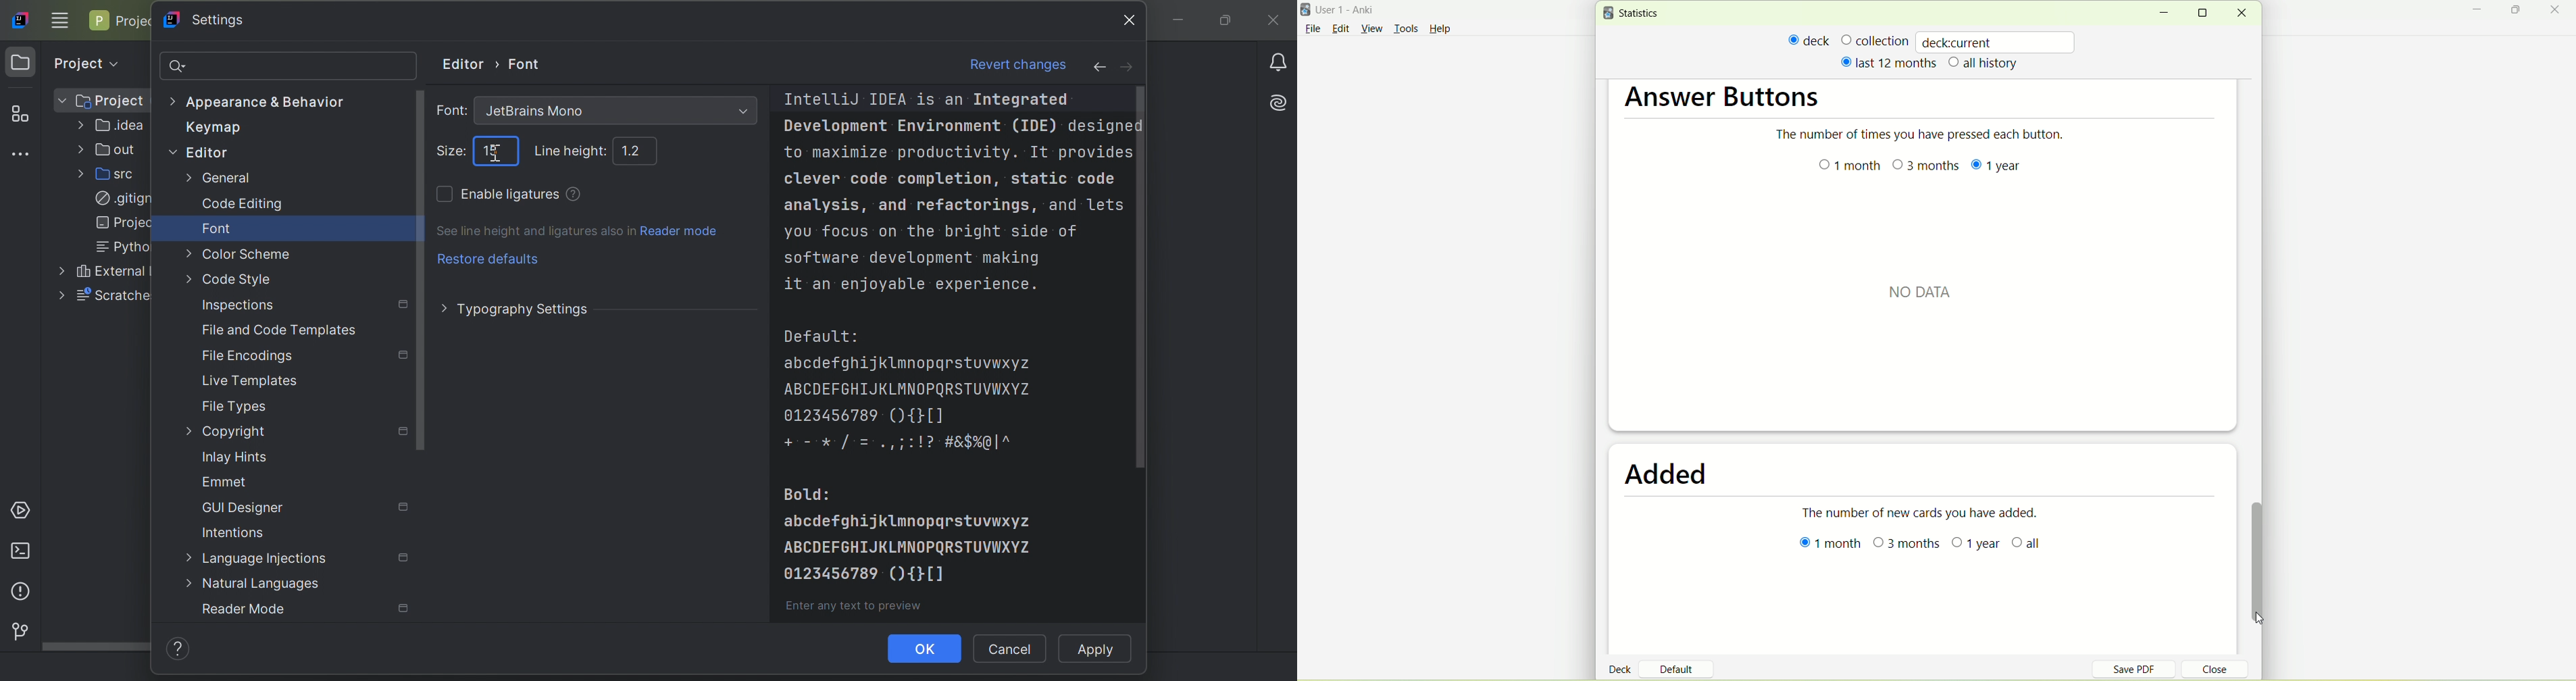 This screenshot has height=700, width=2576. What do you see at coordinates (1682, 664) in the screenshot?
I see `default` at bounding box center [1682, 664].